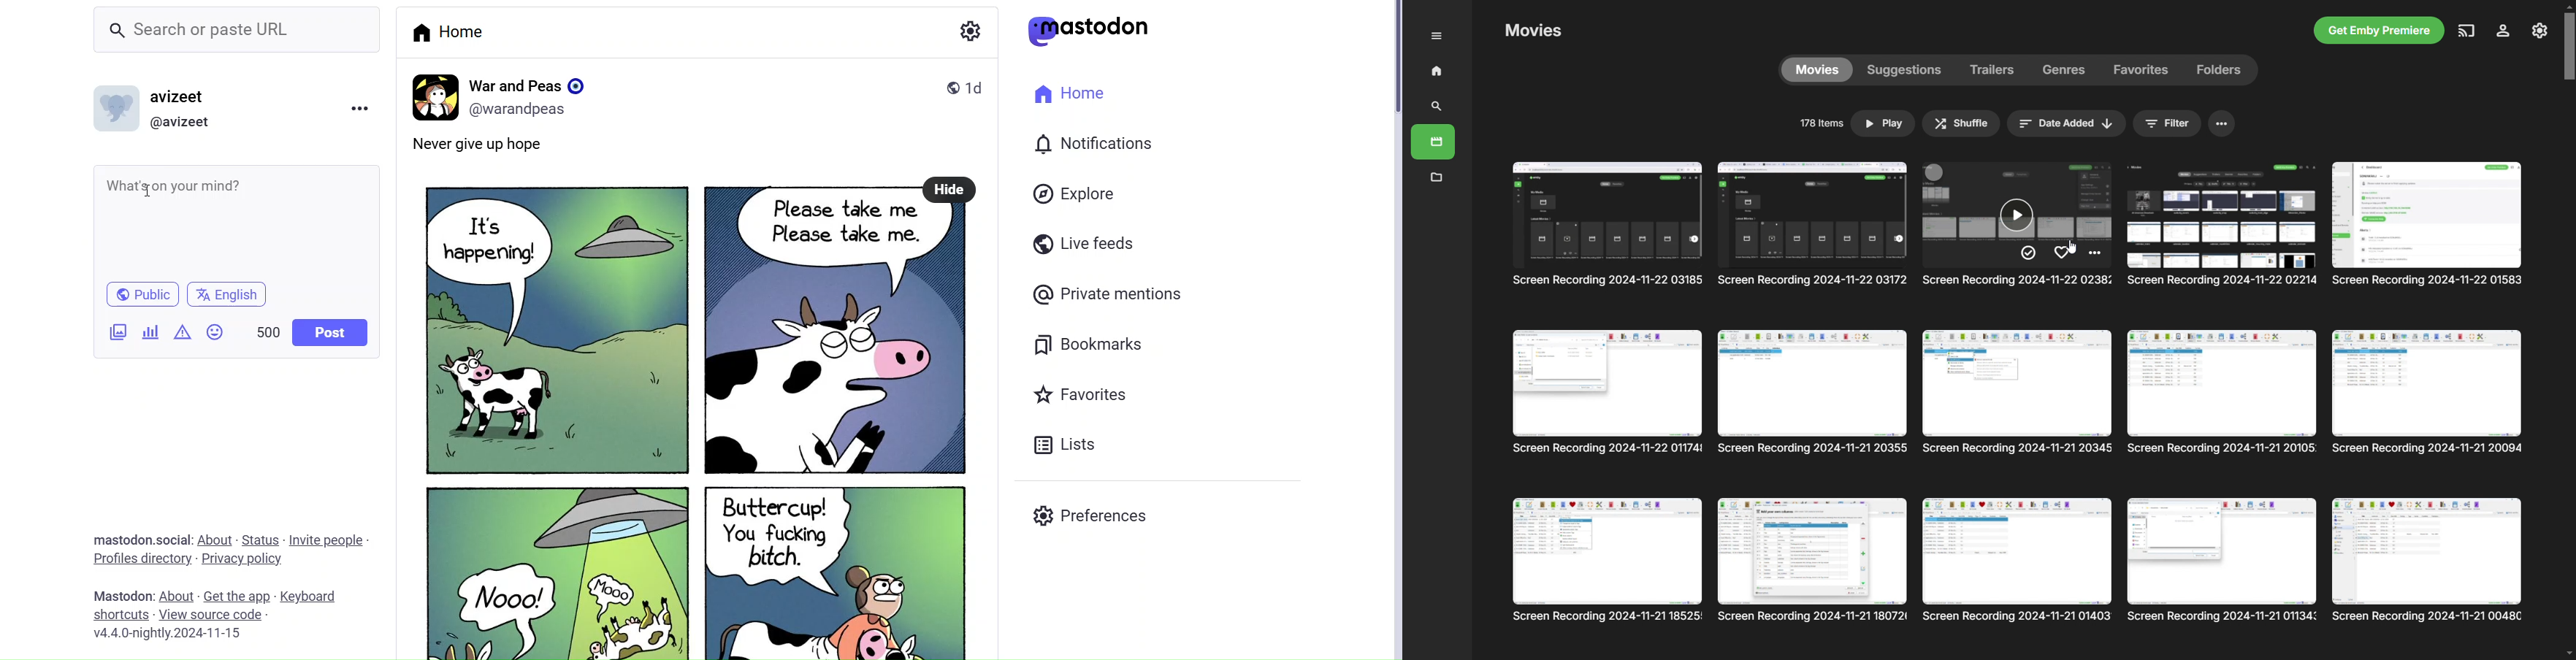 This screenshot has width=2576, height=672. I want to click on Search or paste URL, so click(222, 28).